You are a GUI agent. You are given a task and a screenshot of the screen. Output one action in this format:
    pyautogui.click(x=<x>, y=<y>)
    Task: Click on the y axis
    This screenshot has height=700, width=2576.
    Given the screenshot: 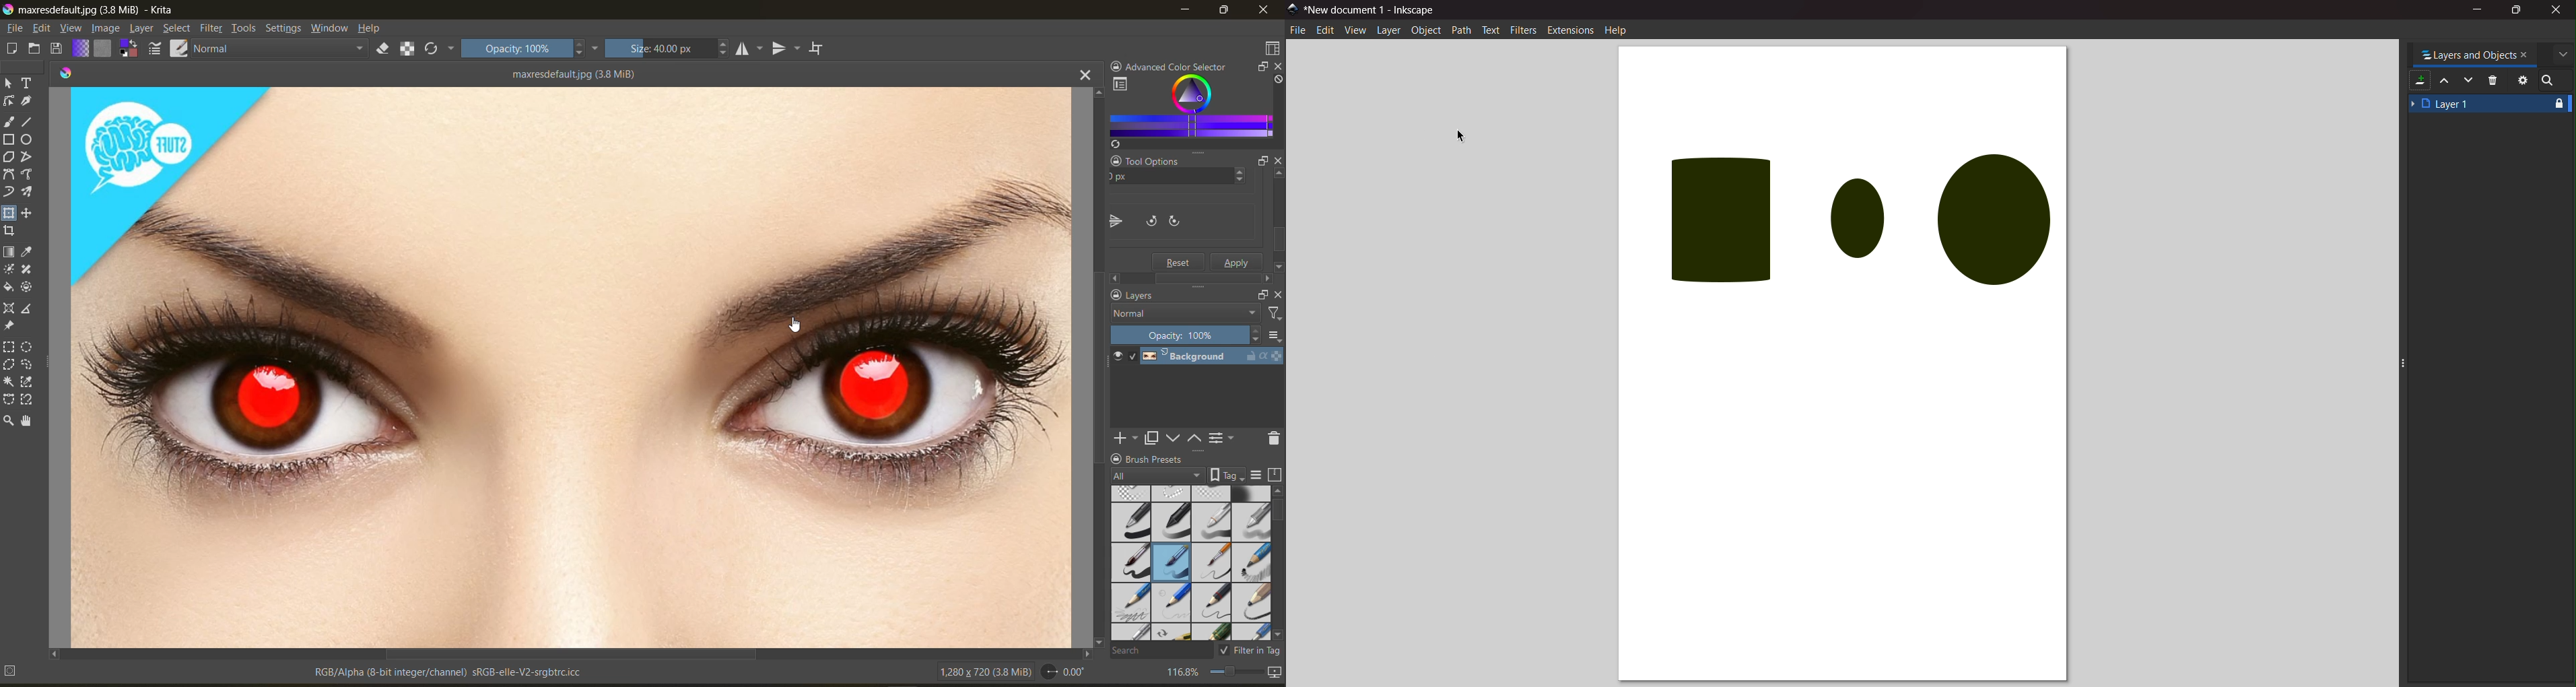 What is the action you would take?
    pyautogui.click(x=1197, y=178)
    